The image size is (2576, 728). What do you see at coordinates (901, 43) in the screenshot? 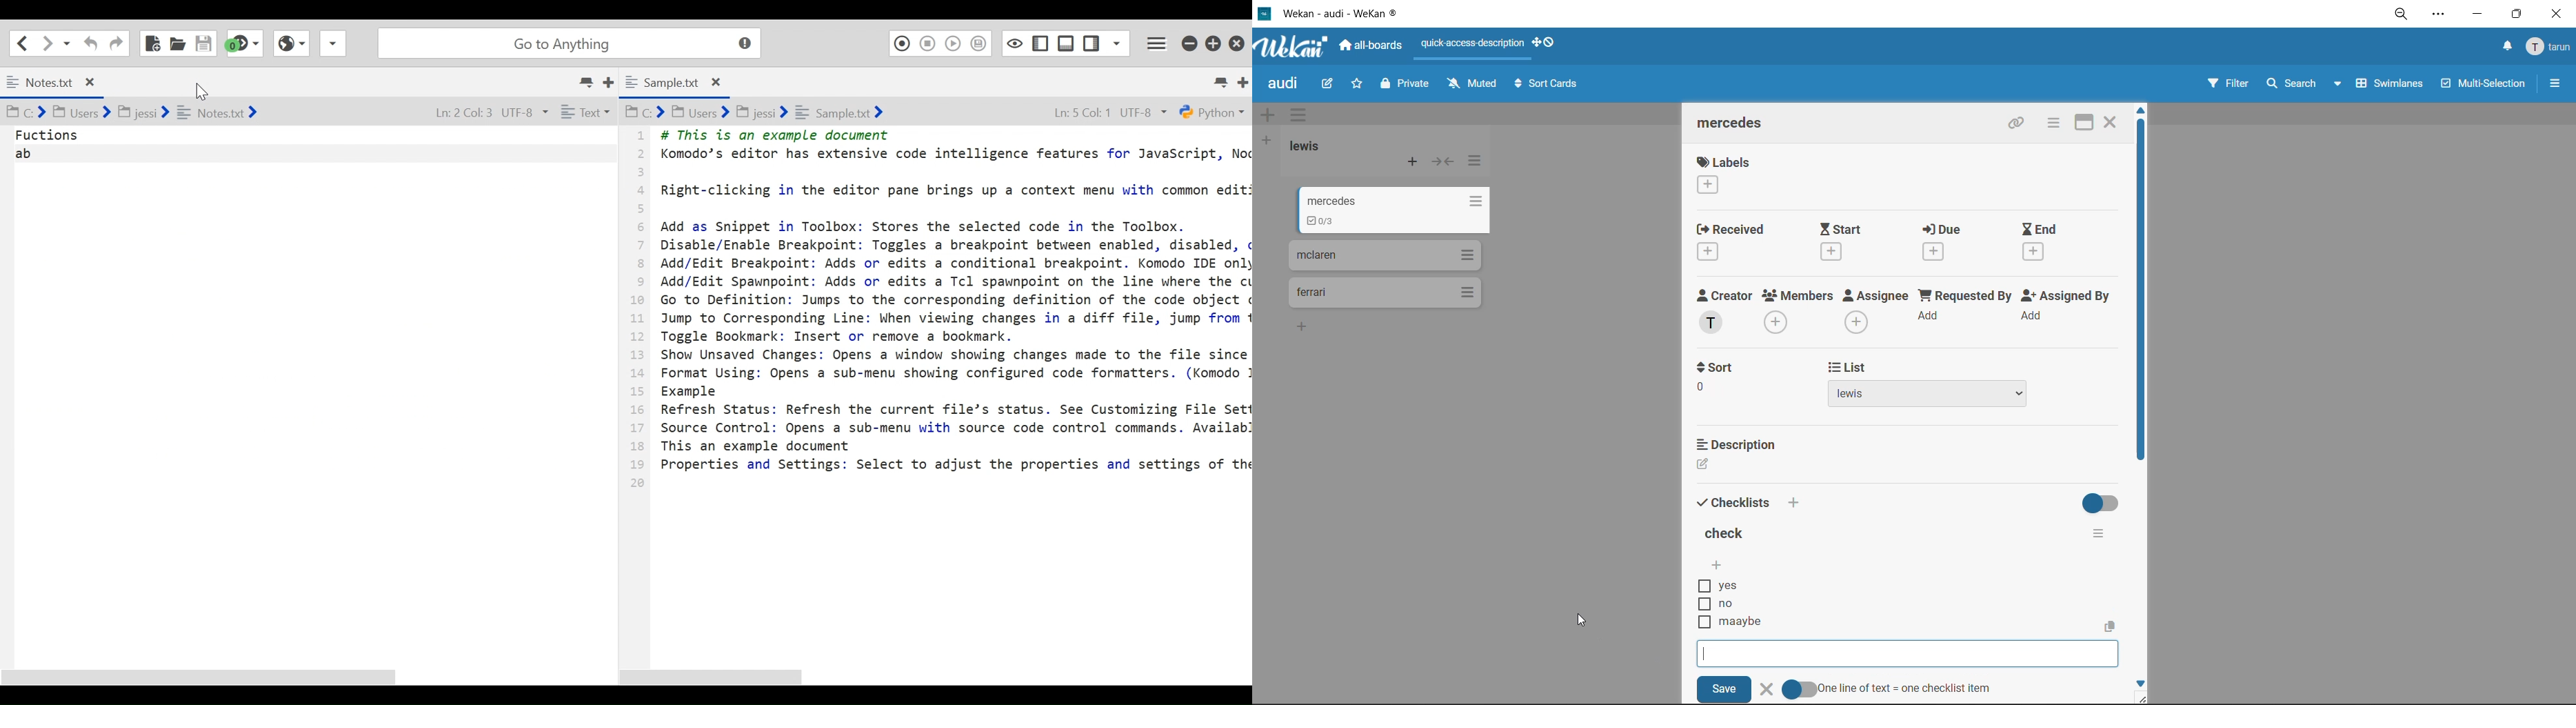
I see `Recording Macro` at bounding box center [901, 43].